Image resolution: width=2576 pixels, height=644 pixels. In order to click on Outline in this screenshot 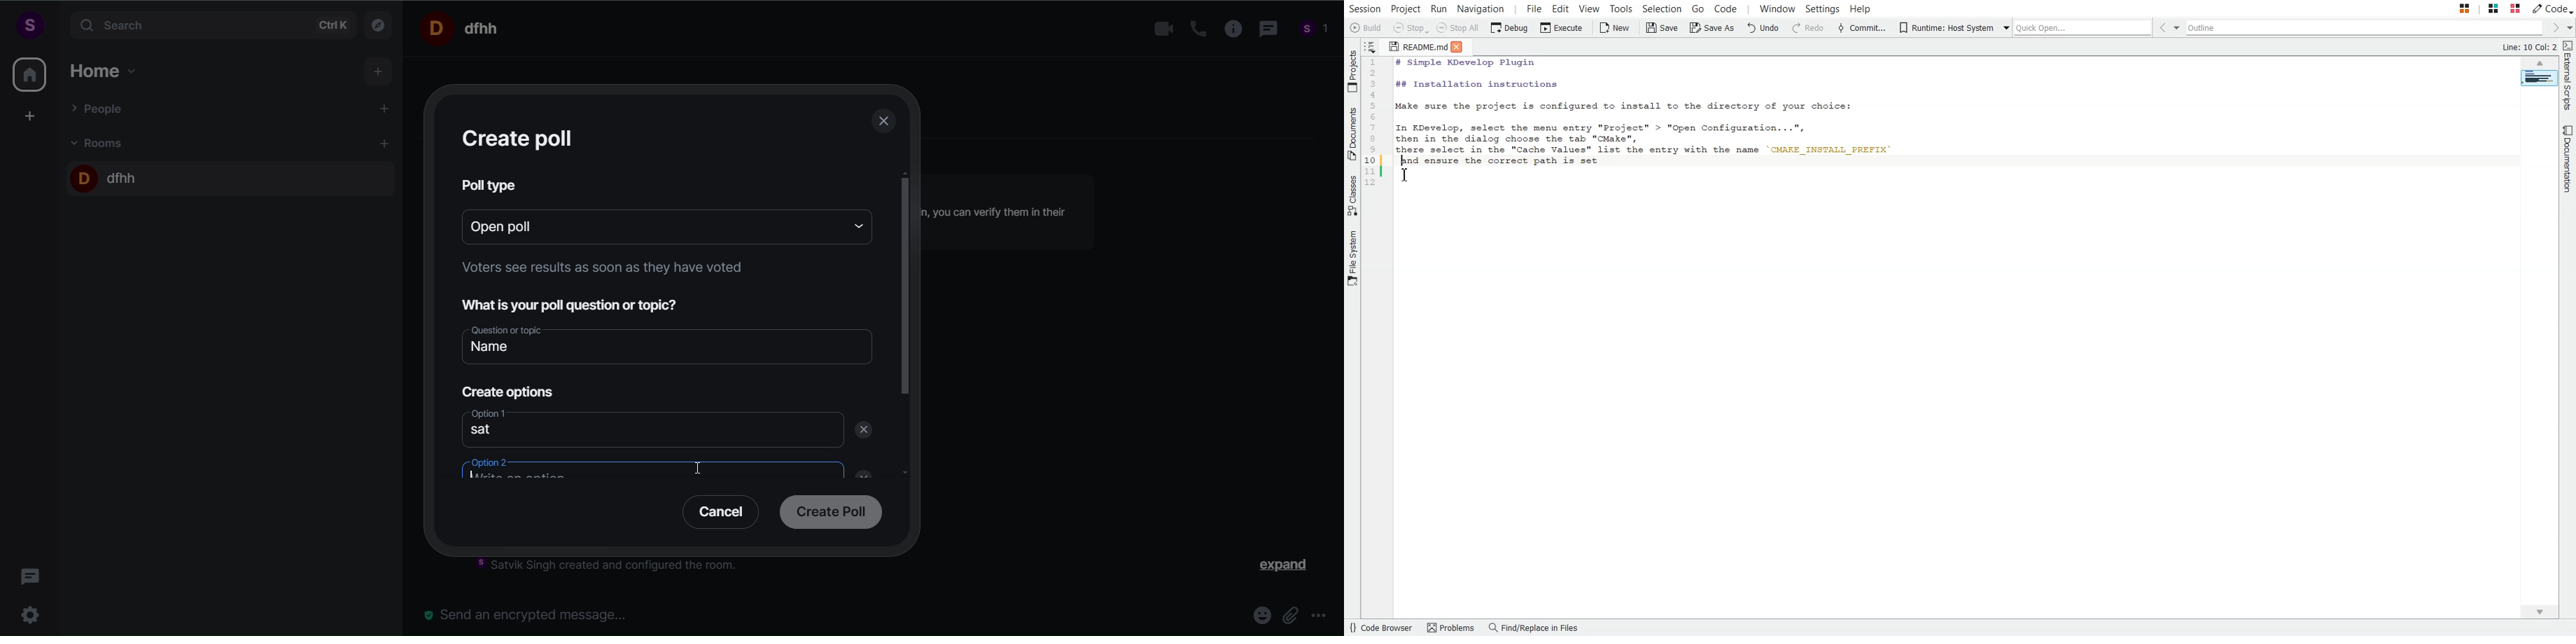, I will do `click(2369, 28)`.